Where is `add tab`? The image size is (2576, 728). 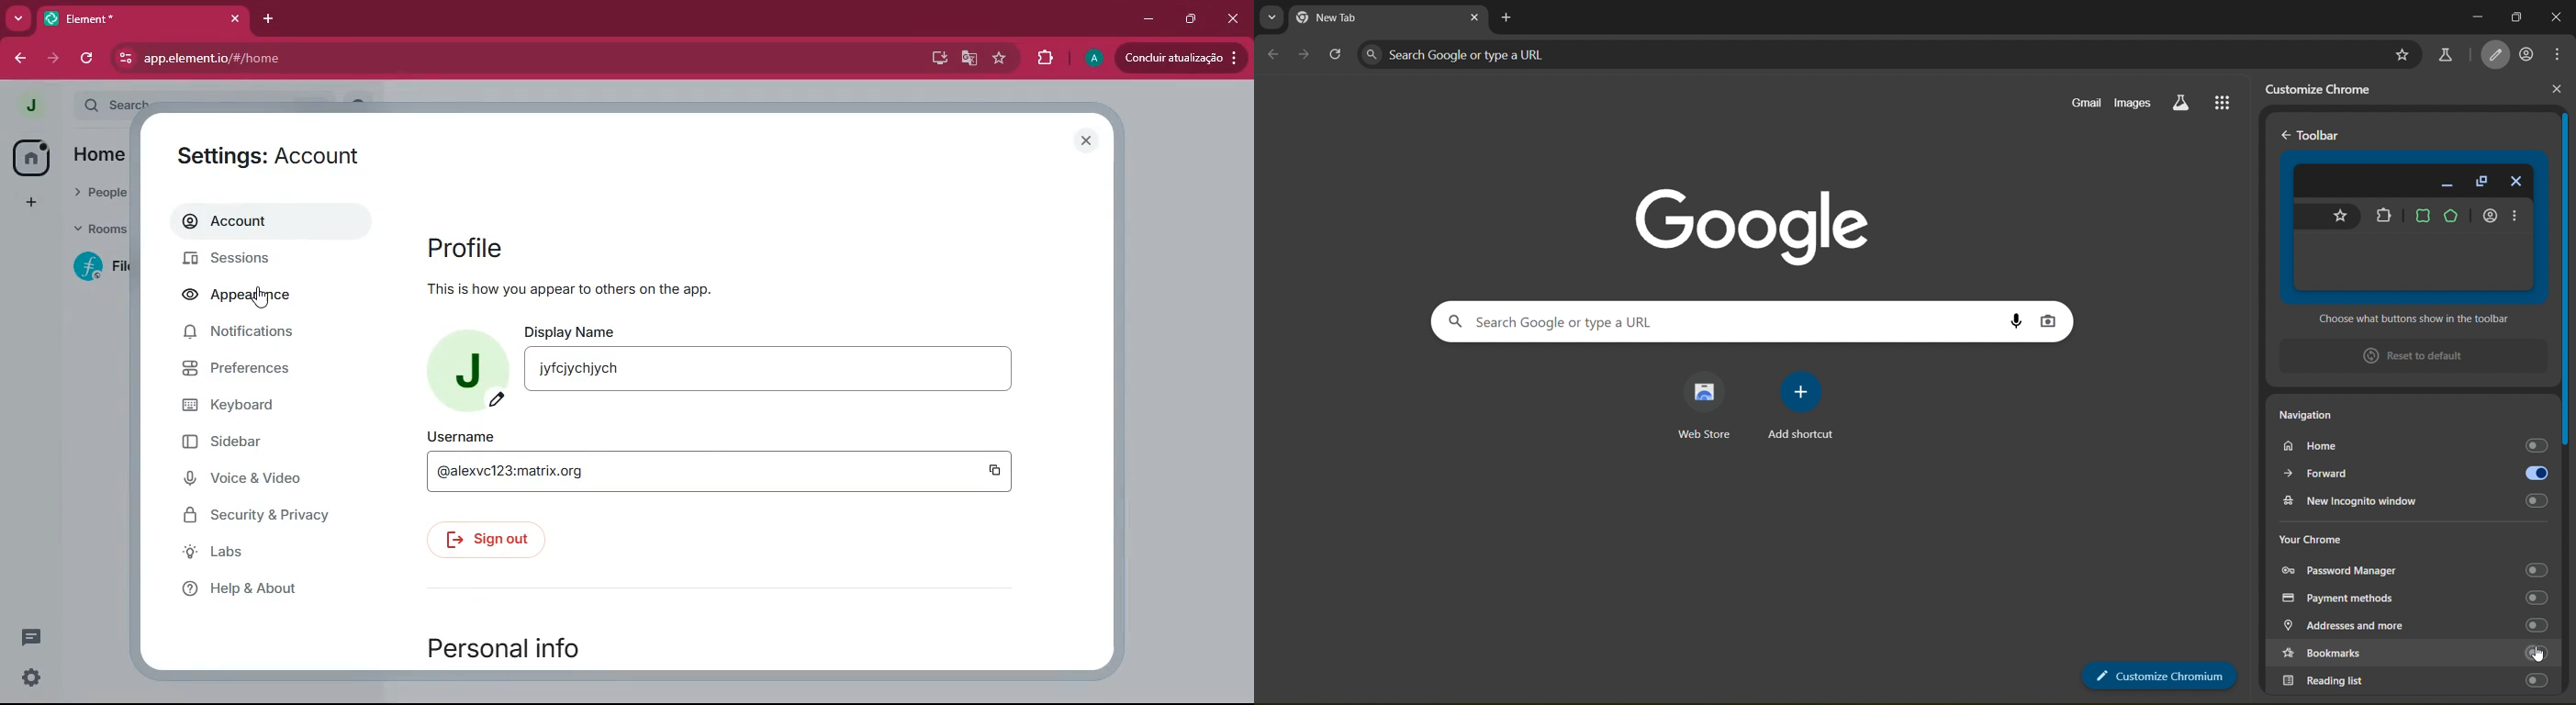 add tab is located at coordinates (271, 15).